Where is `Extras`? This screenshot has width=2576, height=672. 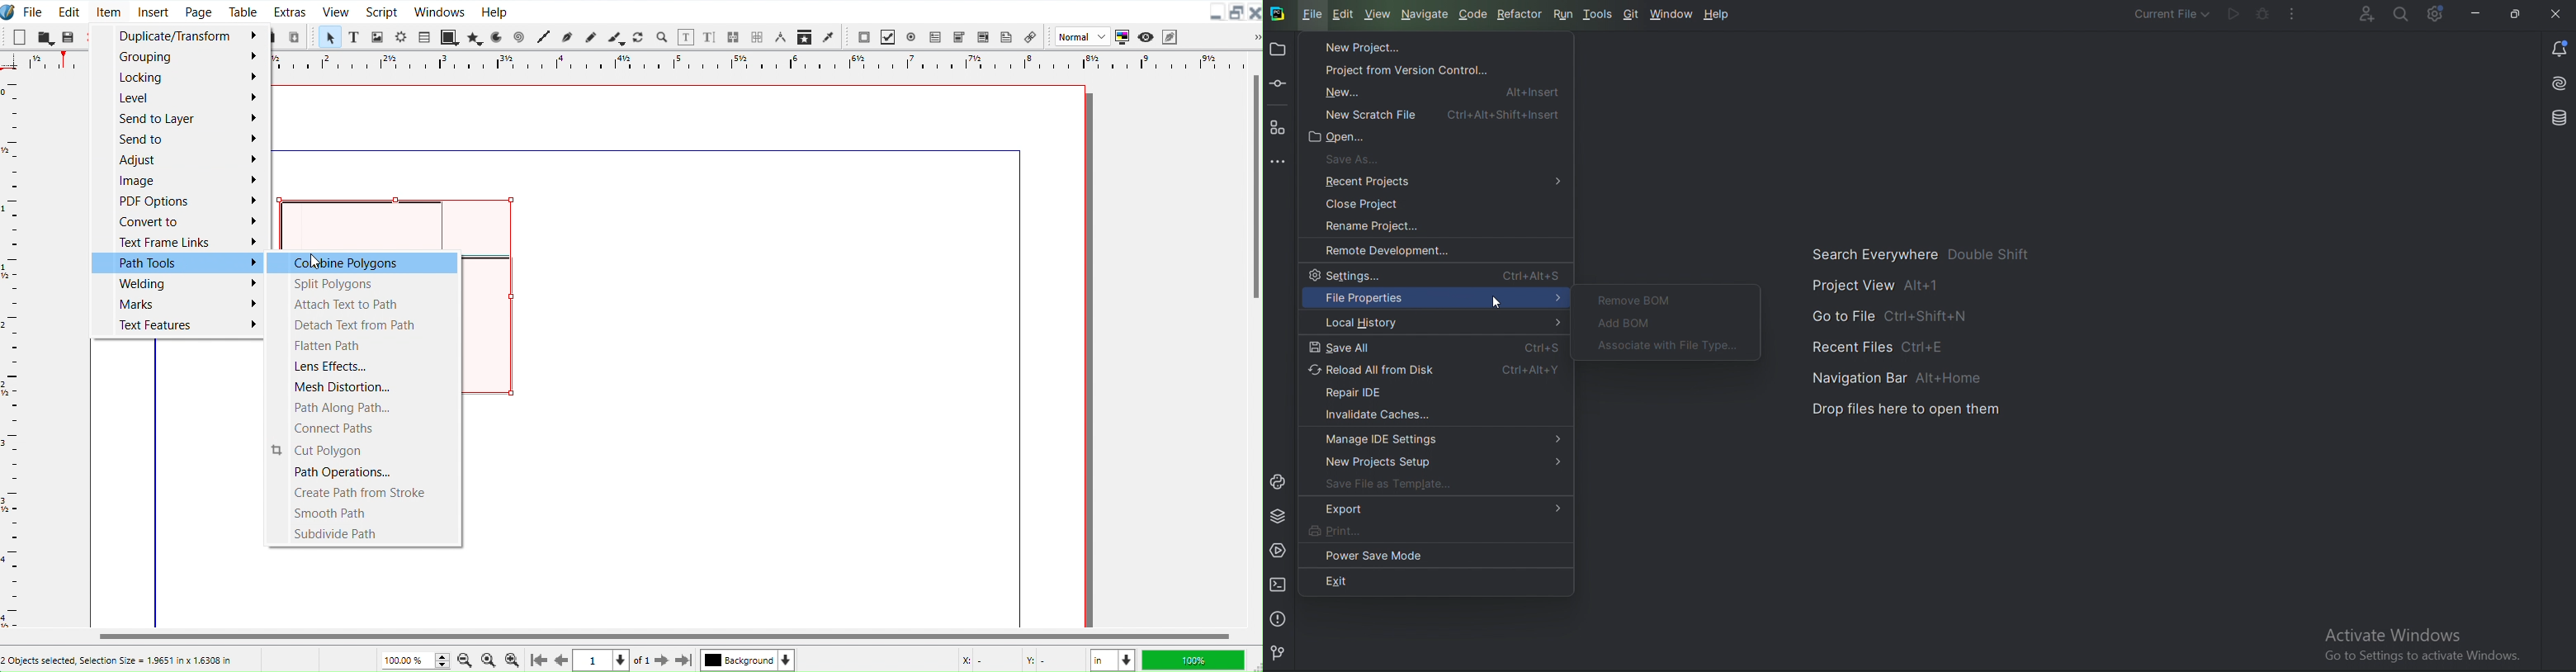
Extras is located at coordinates (291, 11).